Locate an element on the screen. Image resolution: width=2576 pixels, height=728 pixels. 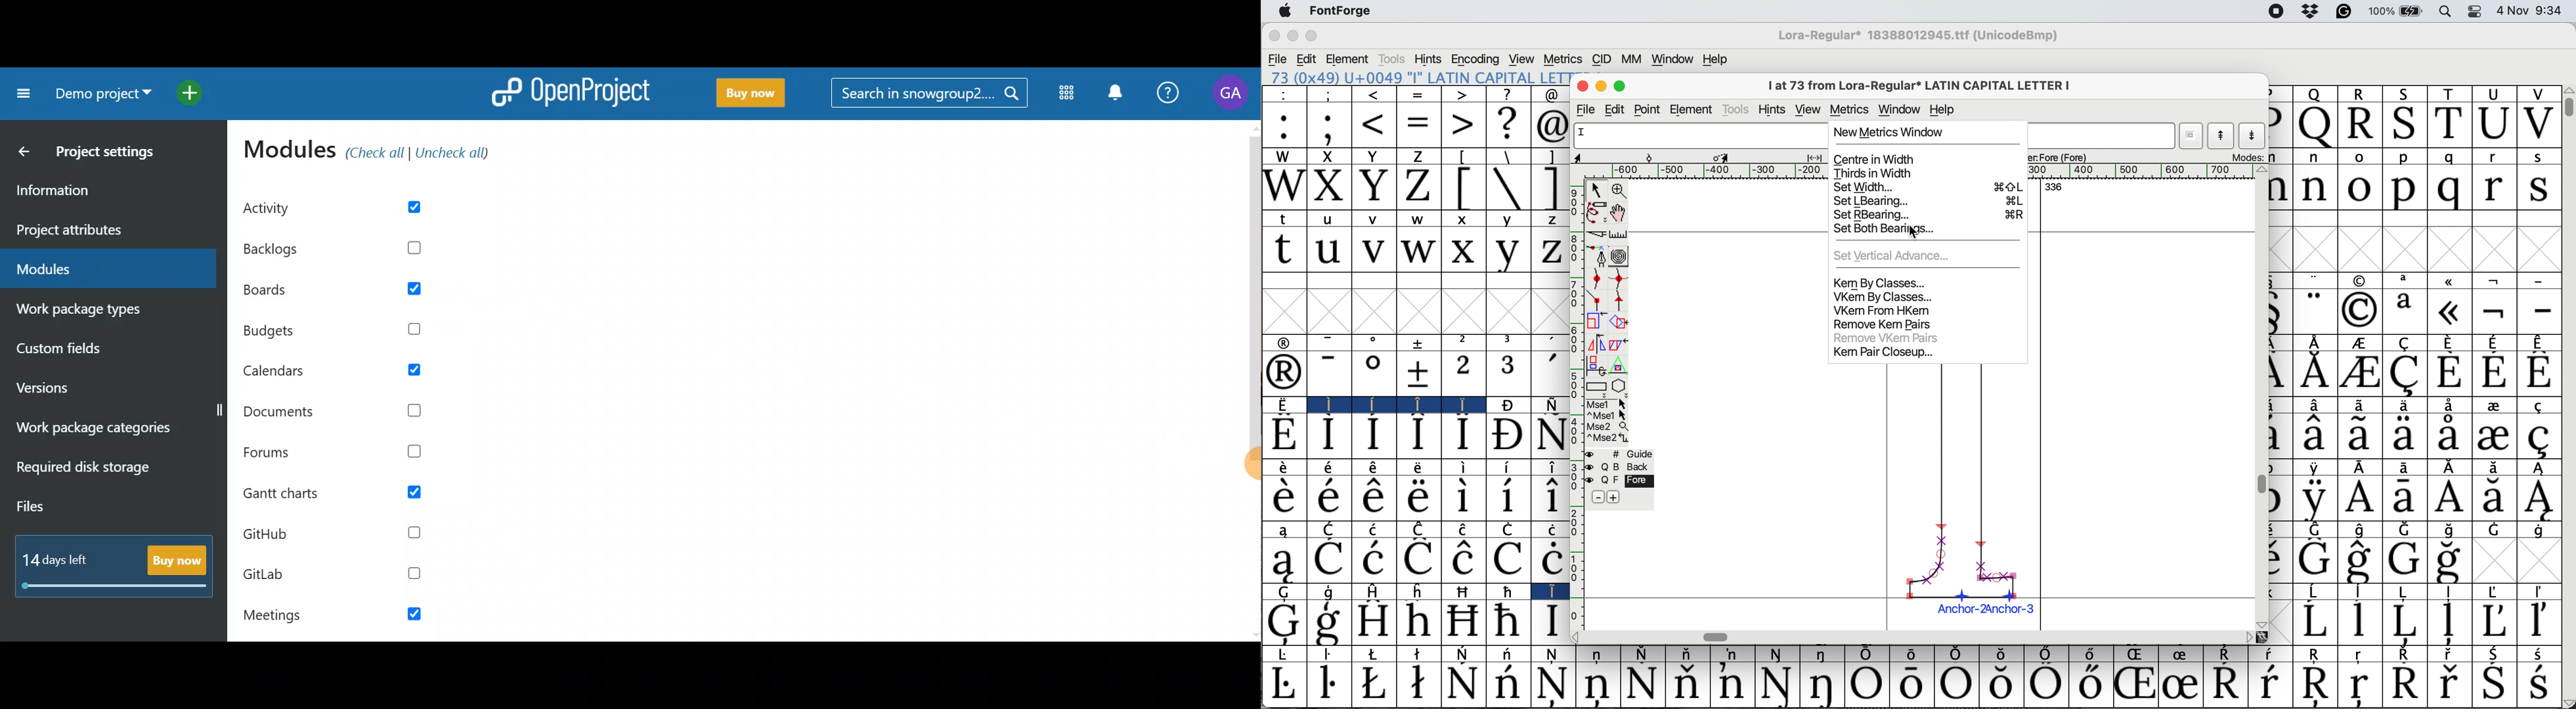
view is located at coordinates (1522, 58).